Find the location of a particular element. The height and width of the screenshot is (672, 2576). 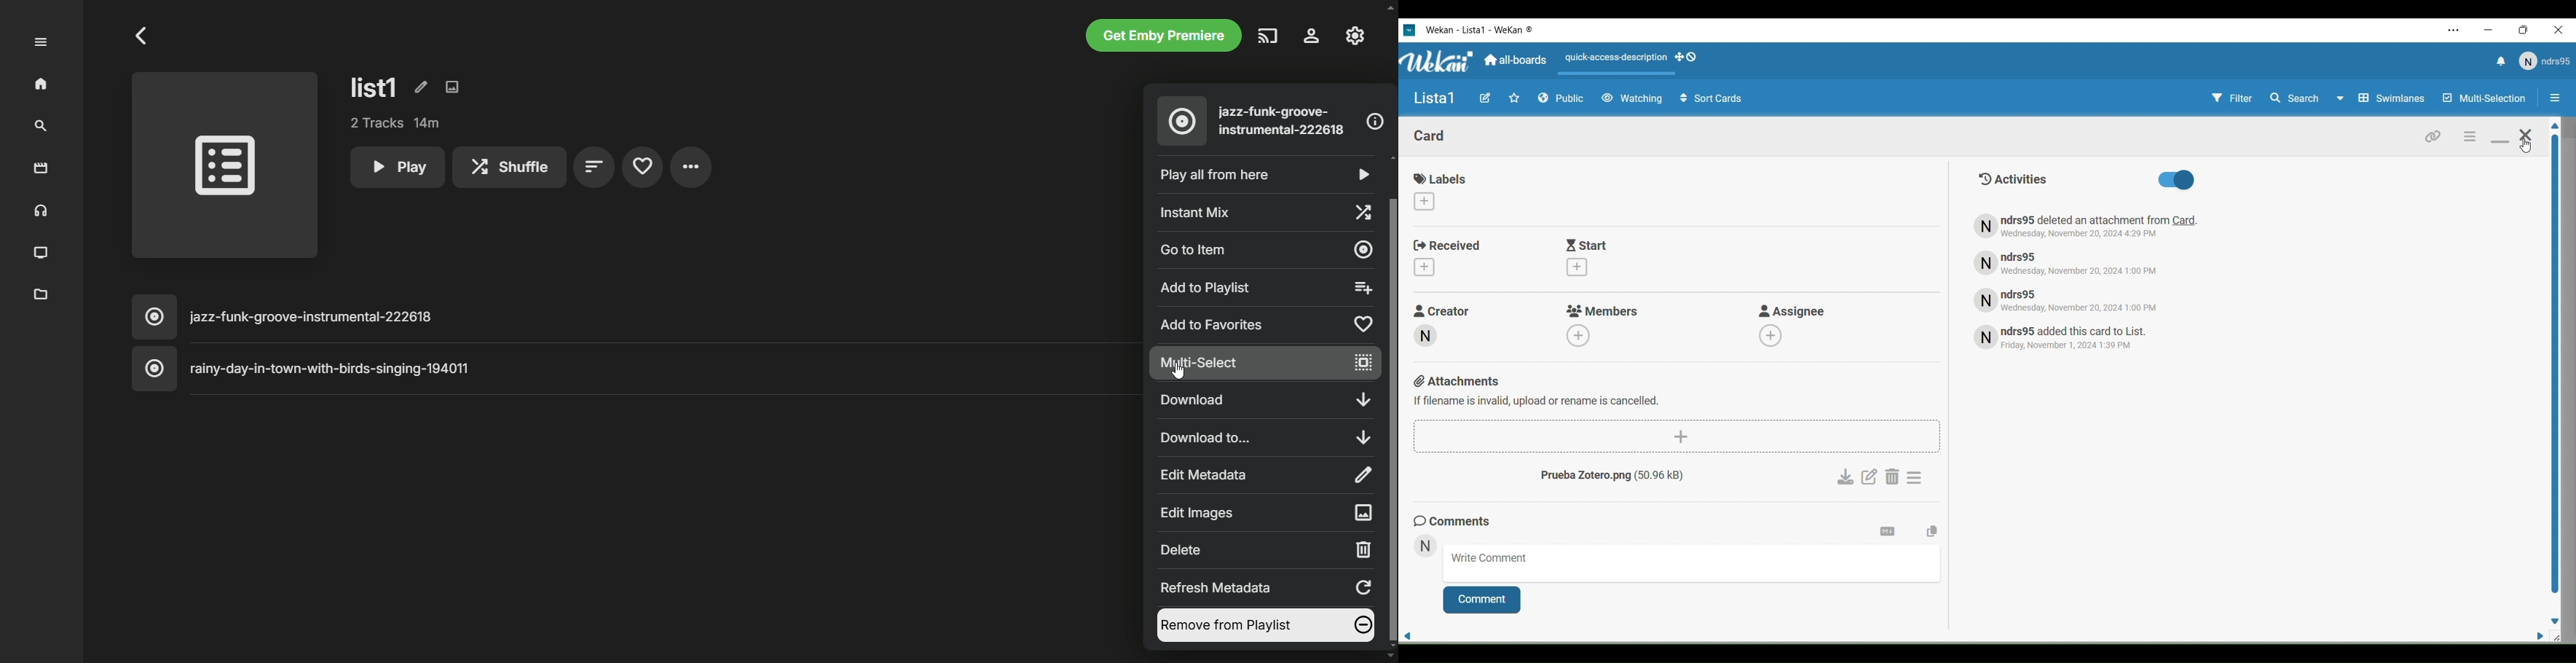

Text is located at coordinates (2012, 179).